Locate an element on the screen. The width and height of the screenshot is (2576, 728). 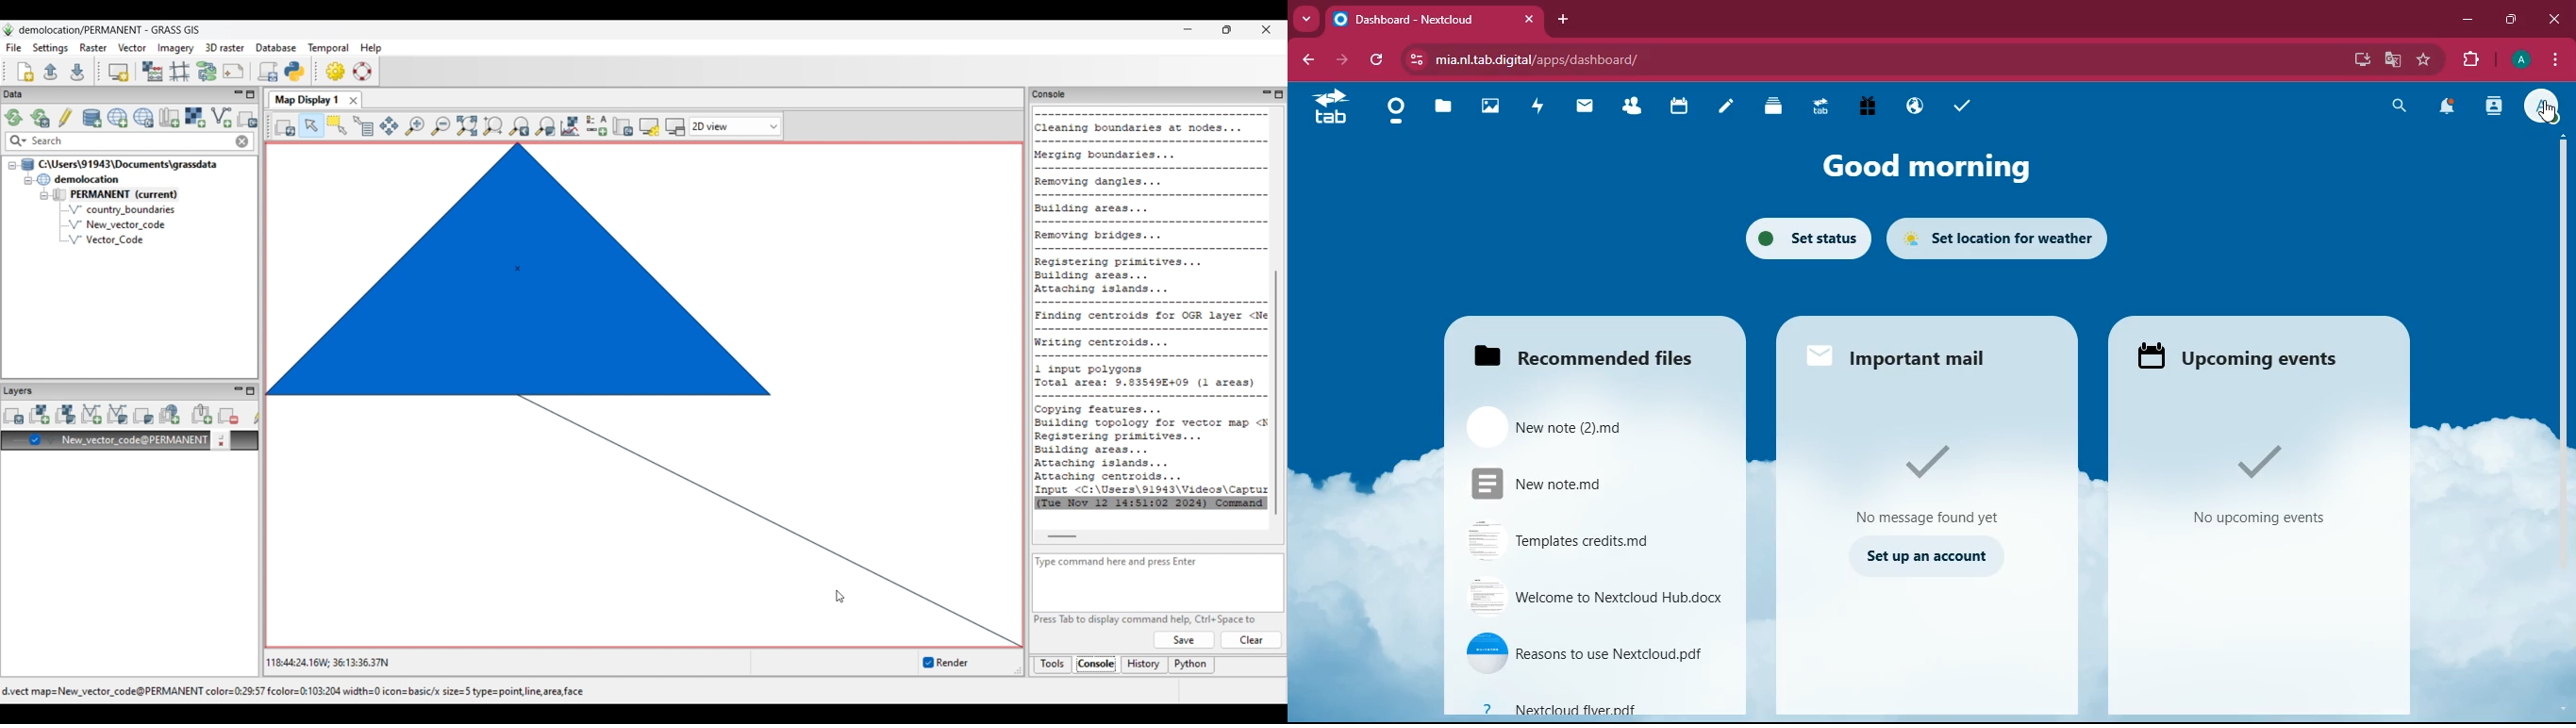
message is located at coordinates (1928, 481).